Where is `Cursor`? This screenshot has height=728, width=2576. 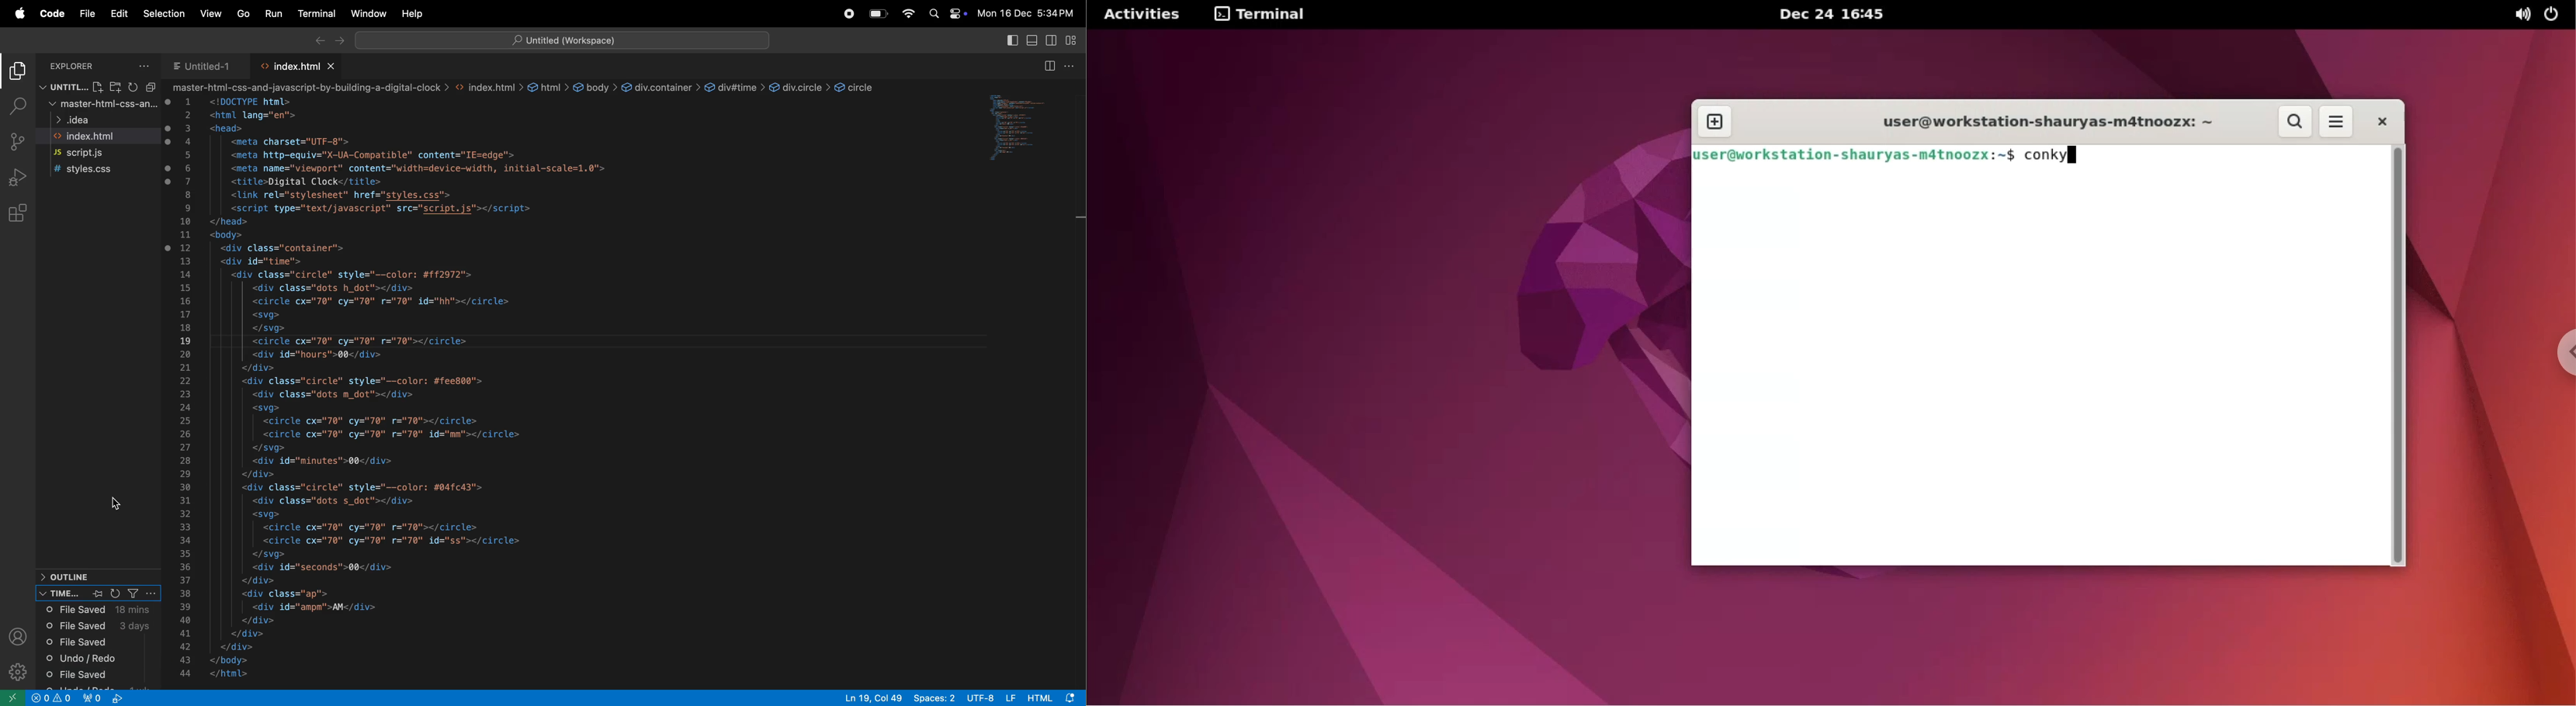 Cursor is located at coordinates (116, 505).